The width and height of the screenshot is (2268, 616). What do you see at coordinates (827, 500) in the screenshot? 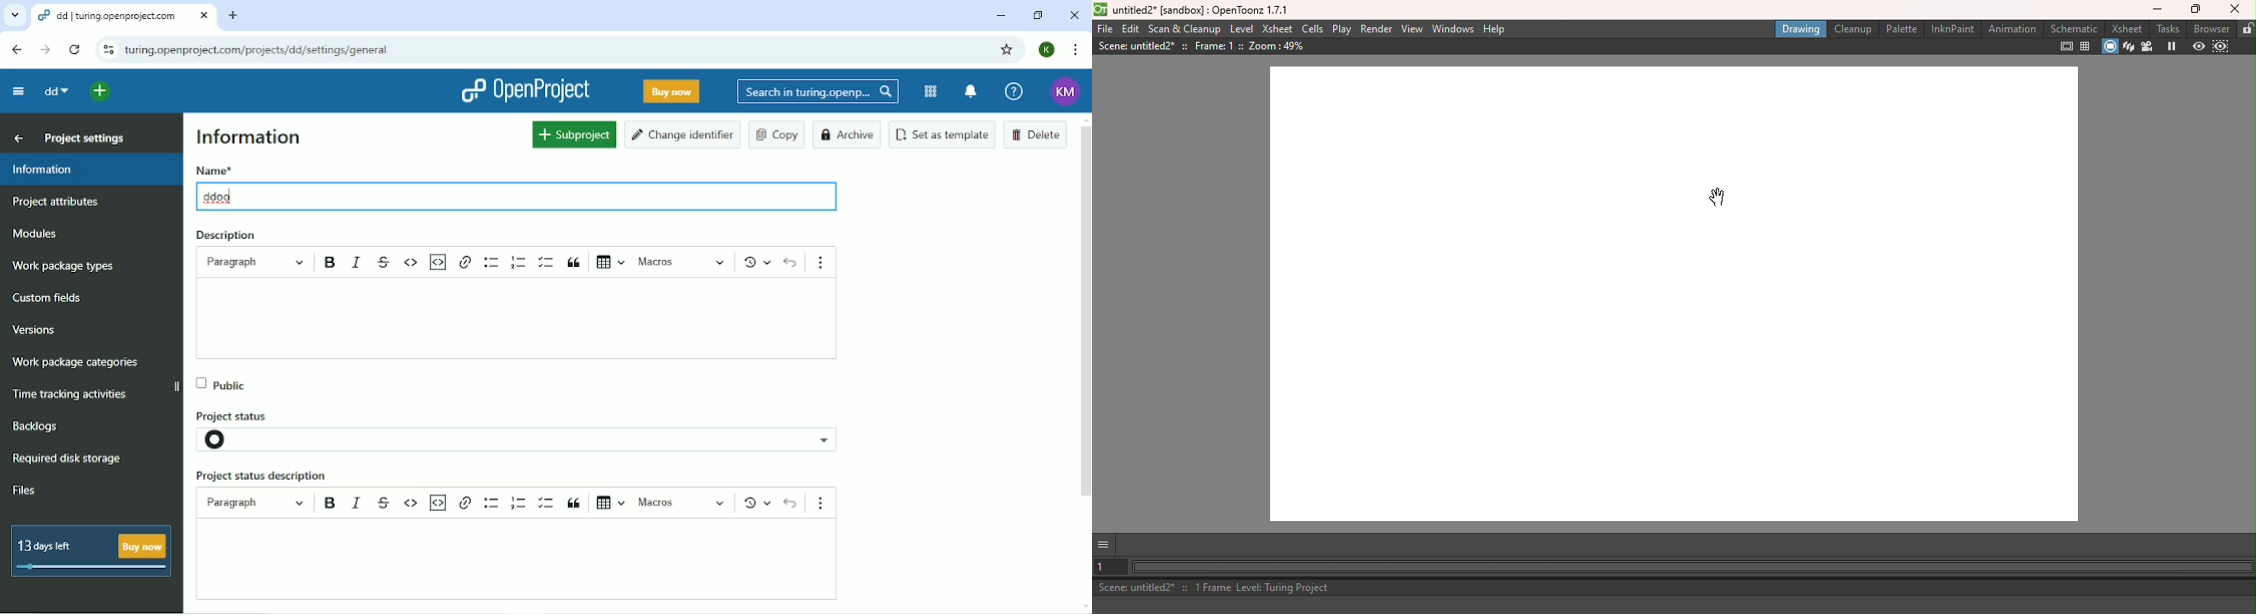
I see `show more items` at bounding box center [827, 500].